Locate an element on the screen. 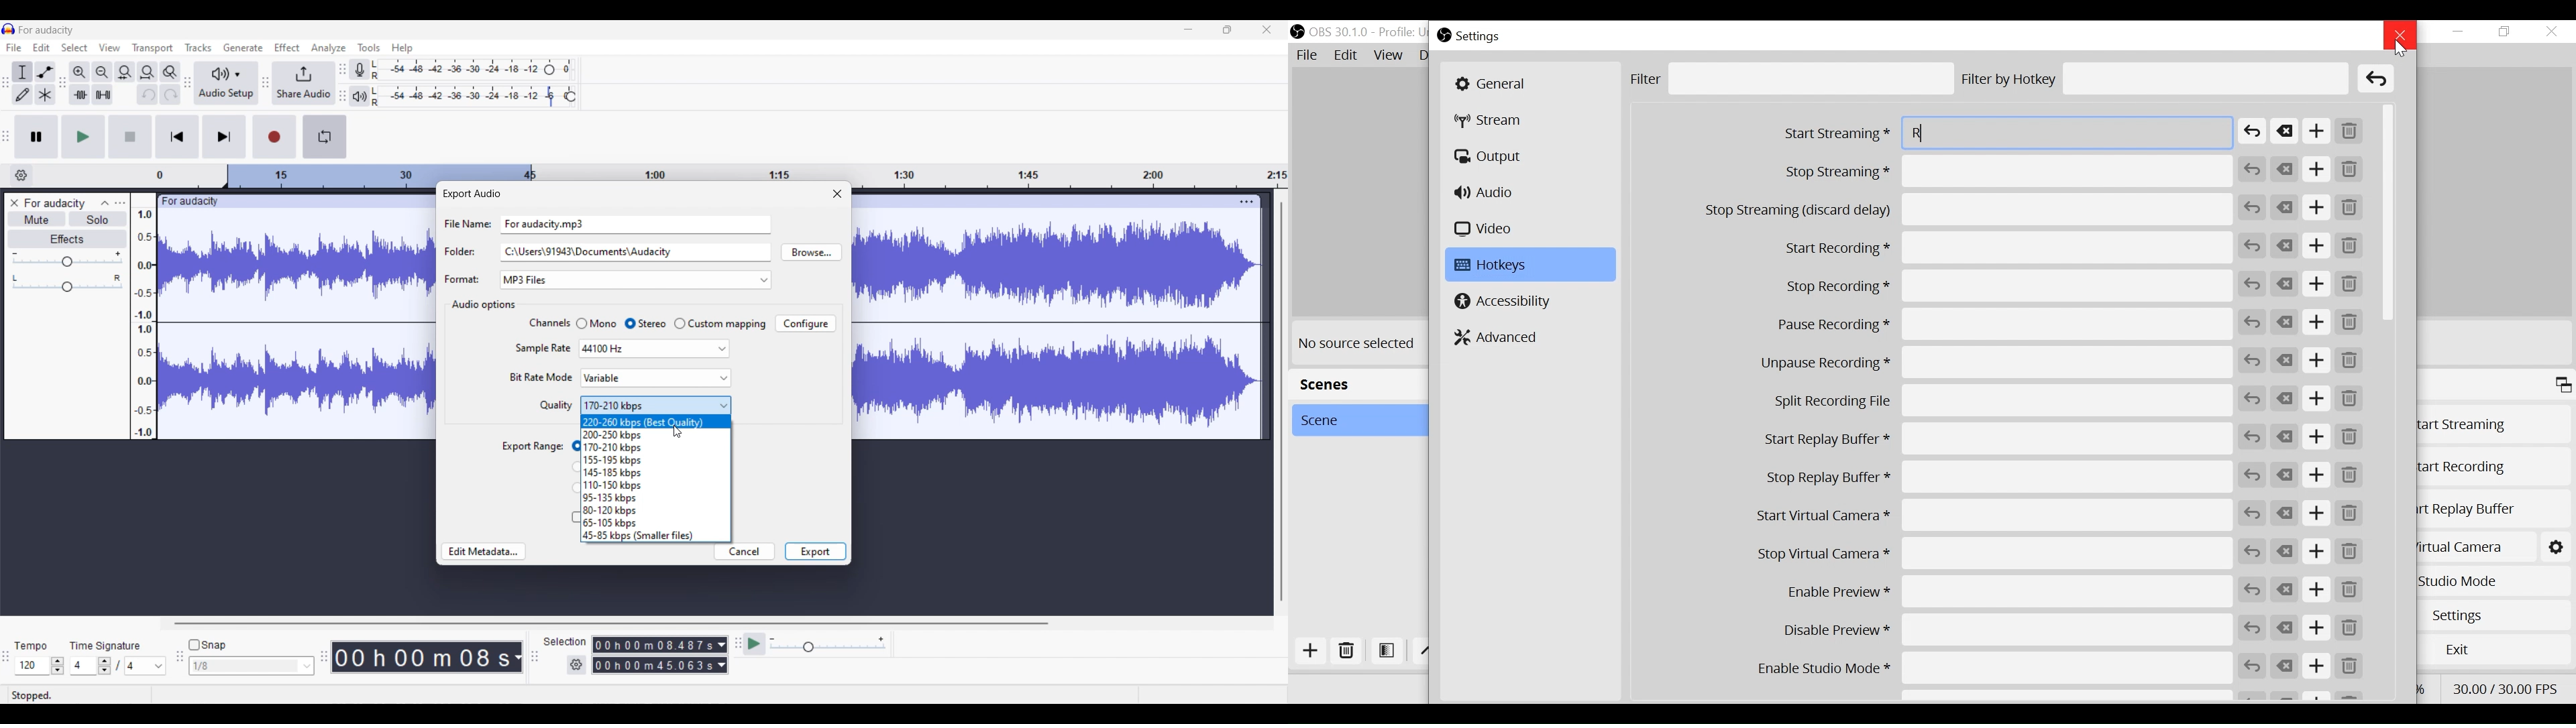 This screenshot has width=2576, height=728. Start Streaming is located at coordinates (2006, 132).